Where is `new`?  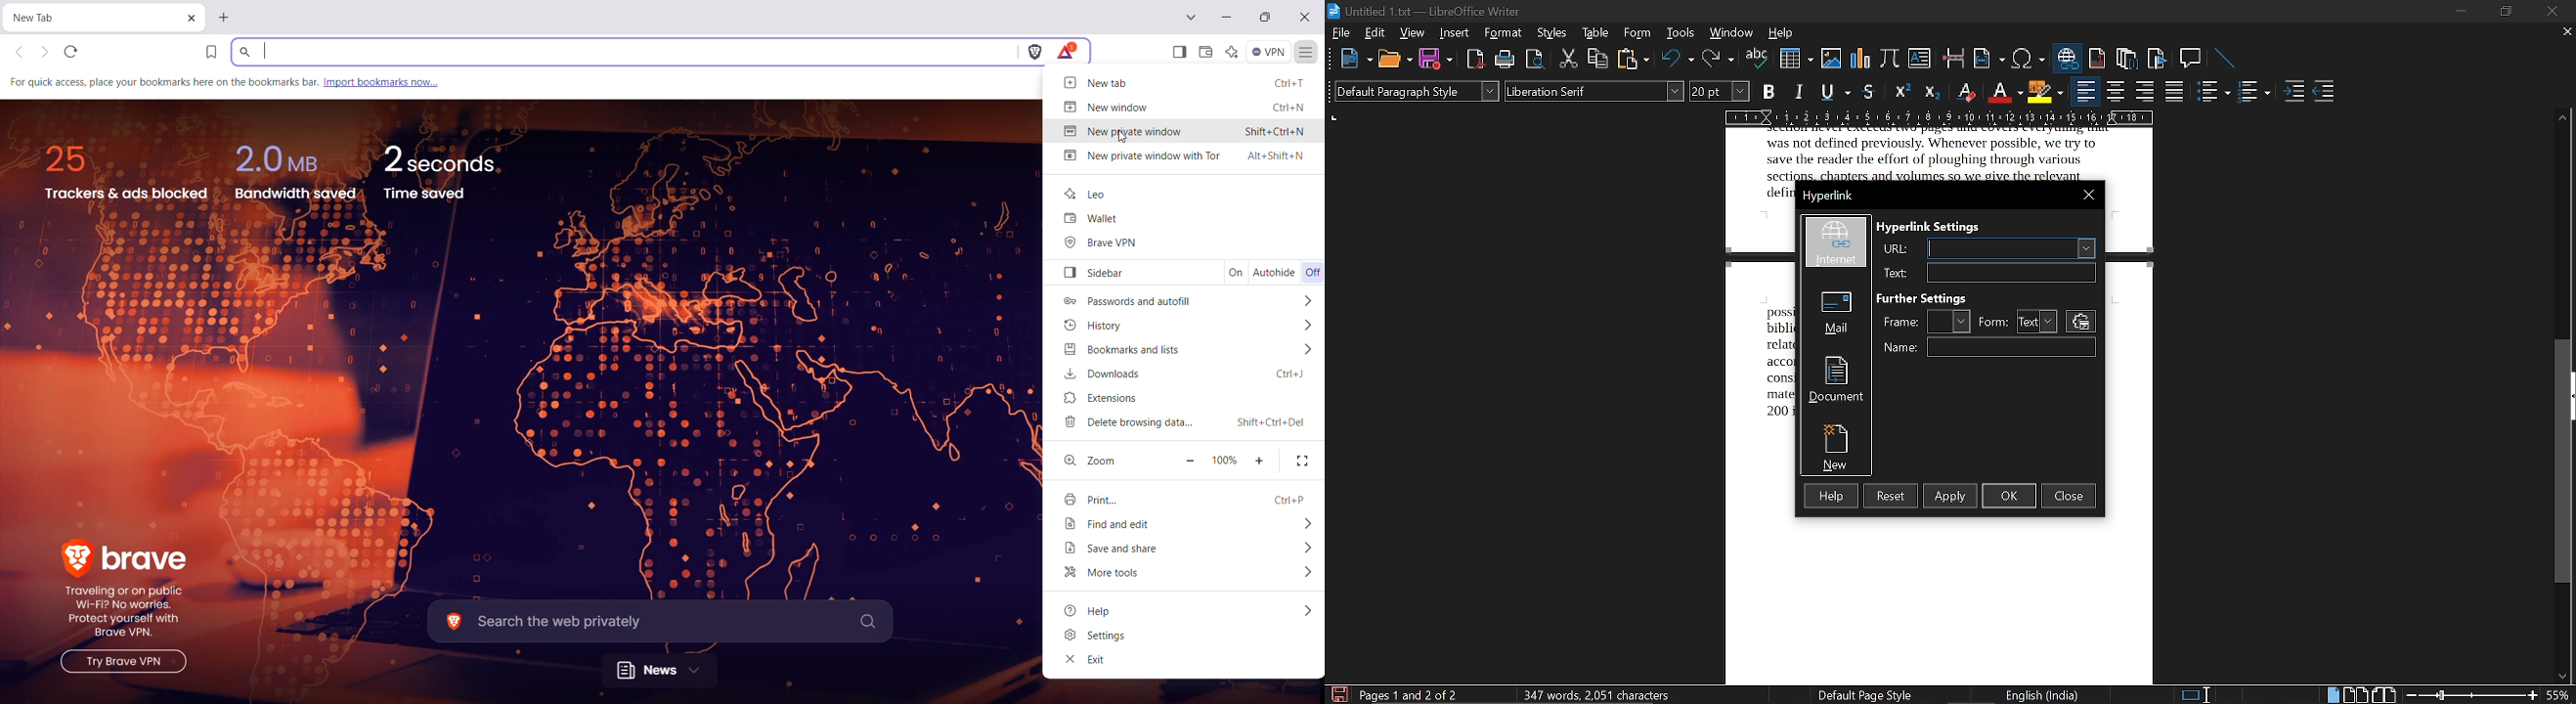
new is located at coordinates (1355, 60).